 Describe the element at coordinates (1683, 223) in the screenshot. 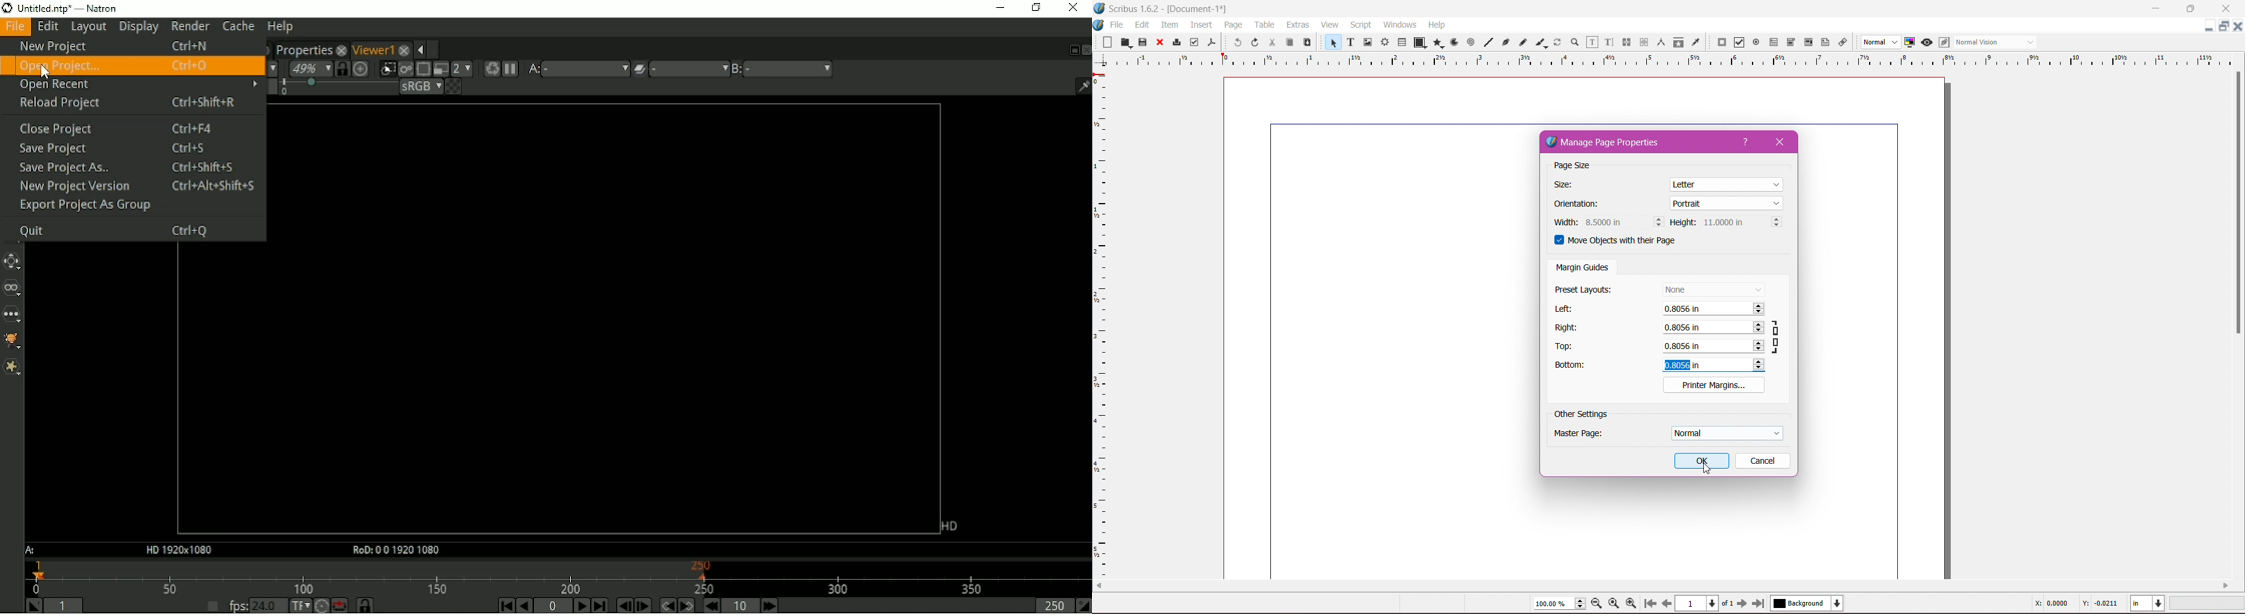

I see `Height` at that location.